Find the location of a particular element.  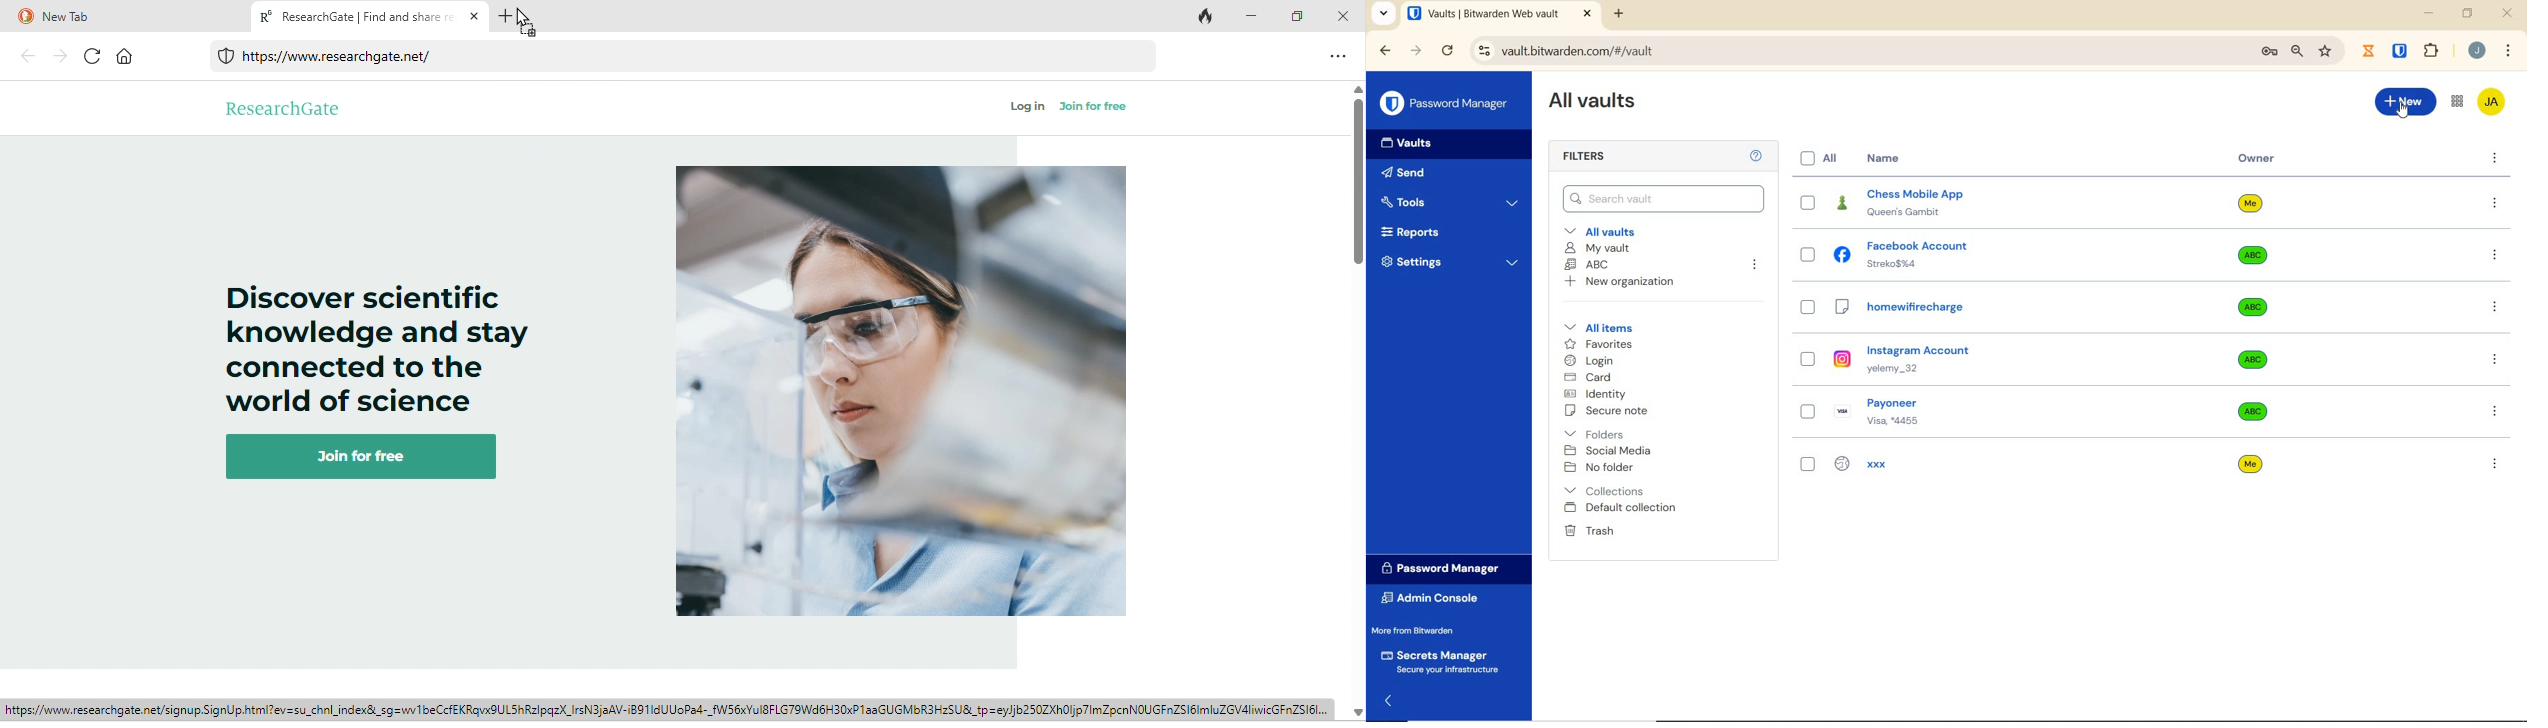

My Vault is located at coordinates (1601, 248).